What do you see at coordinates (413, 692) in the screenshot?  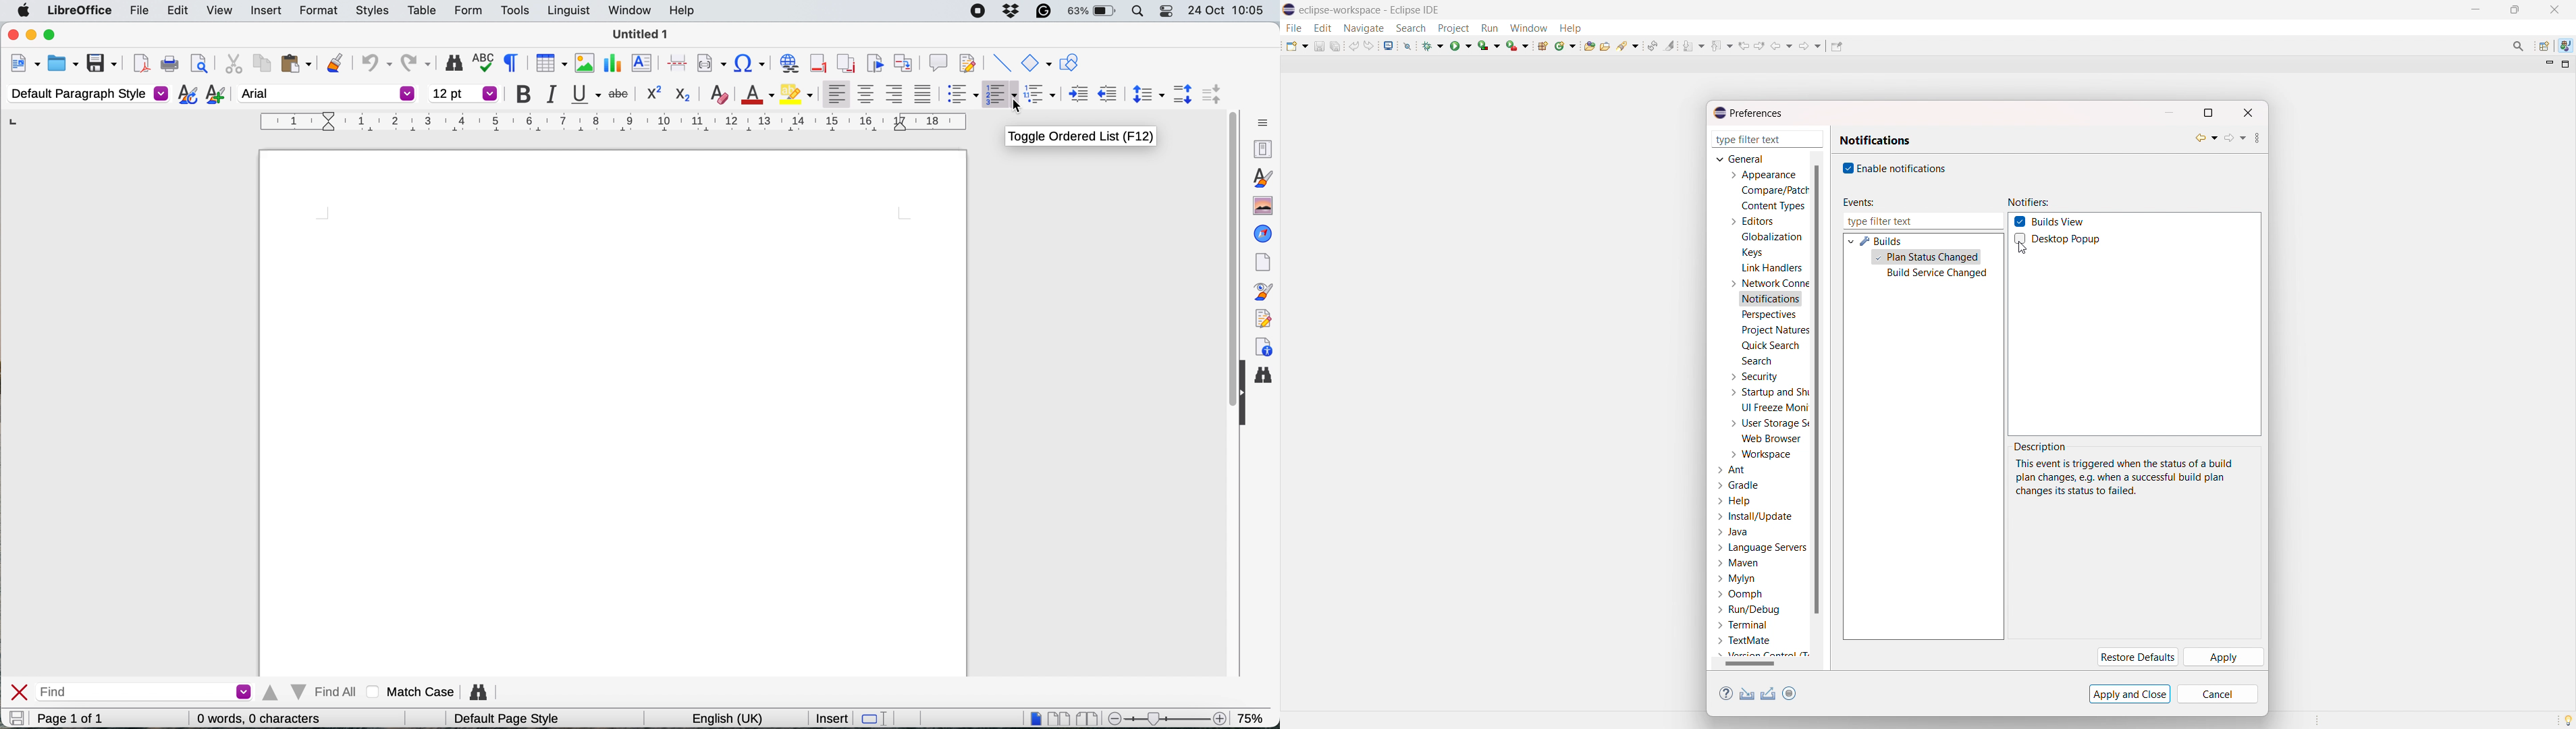 I see `match case` at bounding box center [413, 692].